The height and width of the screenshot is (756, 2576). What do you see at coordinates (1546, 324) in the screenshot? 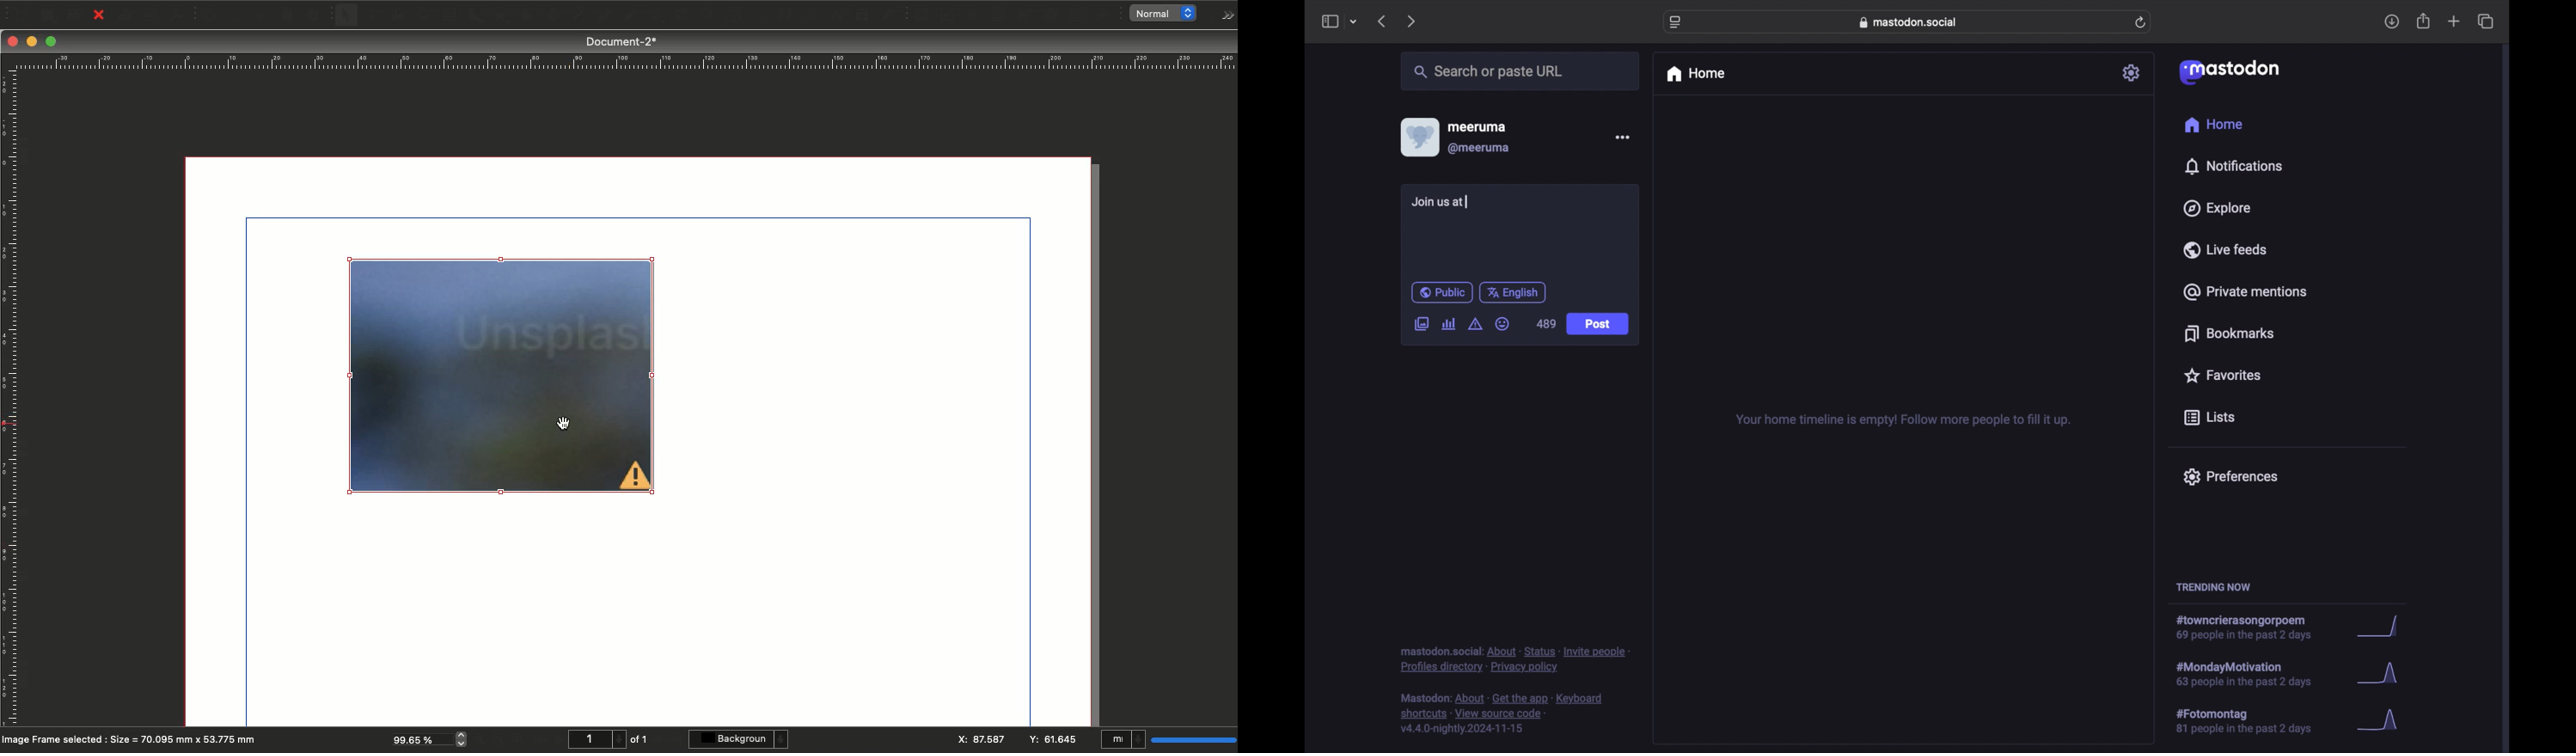
I see `489` at bounding box center [1546, 324].